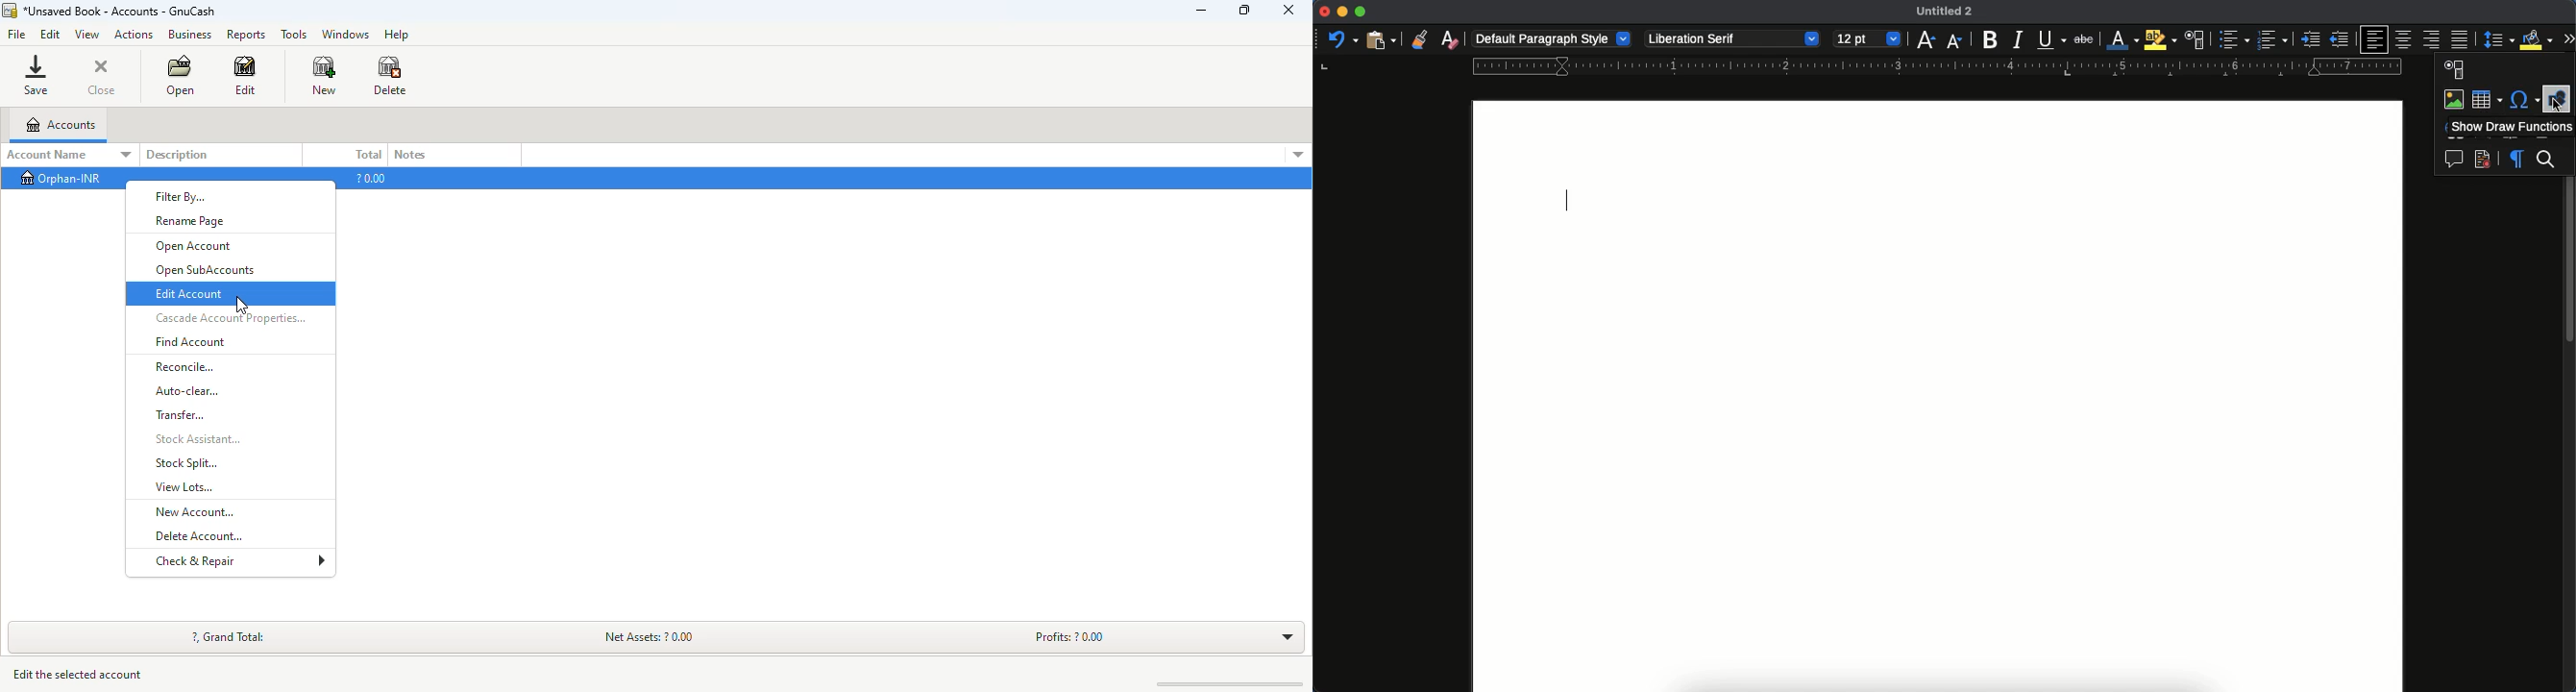  What do you see at coordinates (2162, 40) in the screenshot?
I see `highlight` at bounding box center [2162, 40].